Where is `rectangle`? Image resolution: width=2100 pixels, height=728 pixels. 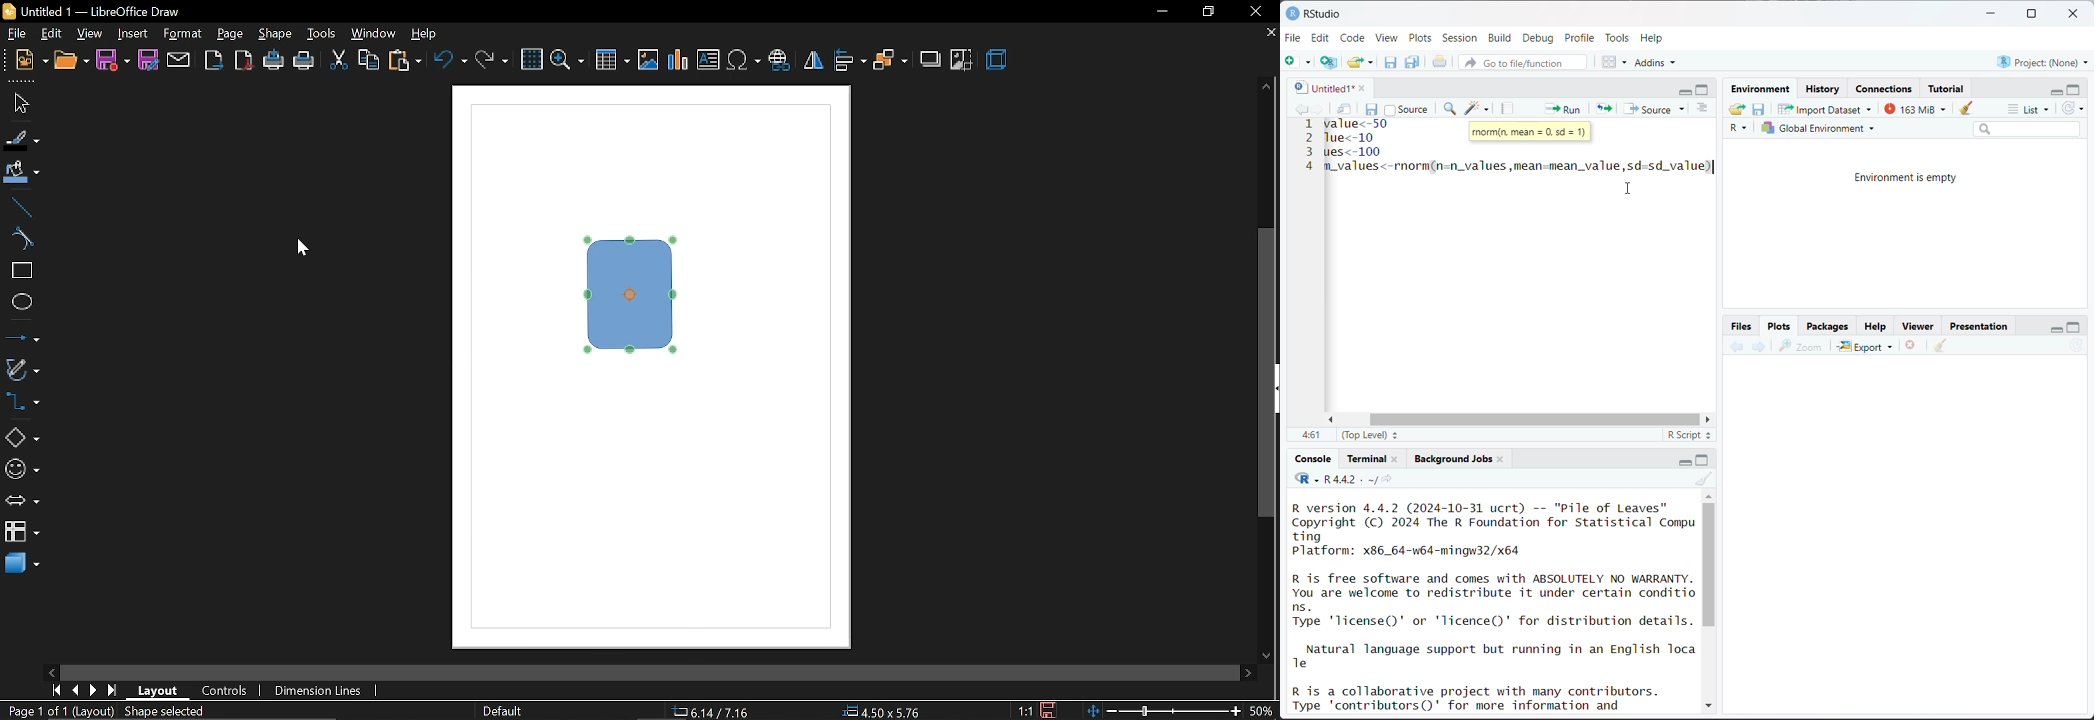 rectangle is located at coordinates (21, 272).